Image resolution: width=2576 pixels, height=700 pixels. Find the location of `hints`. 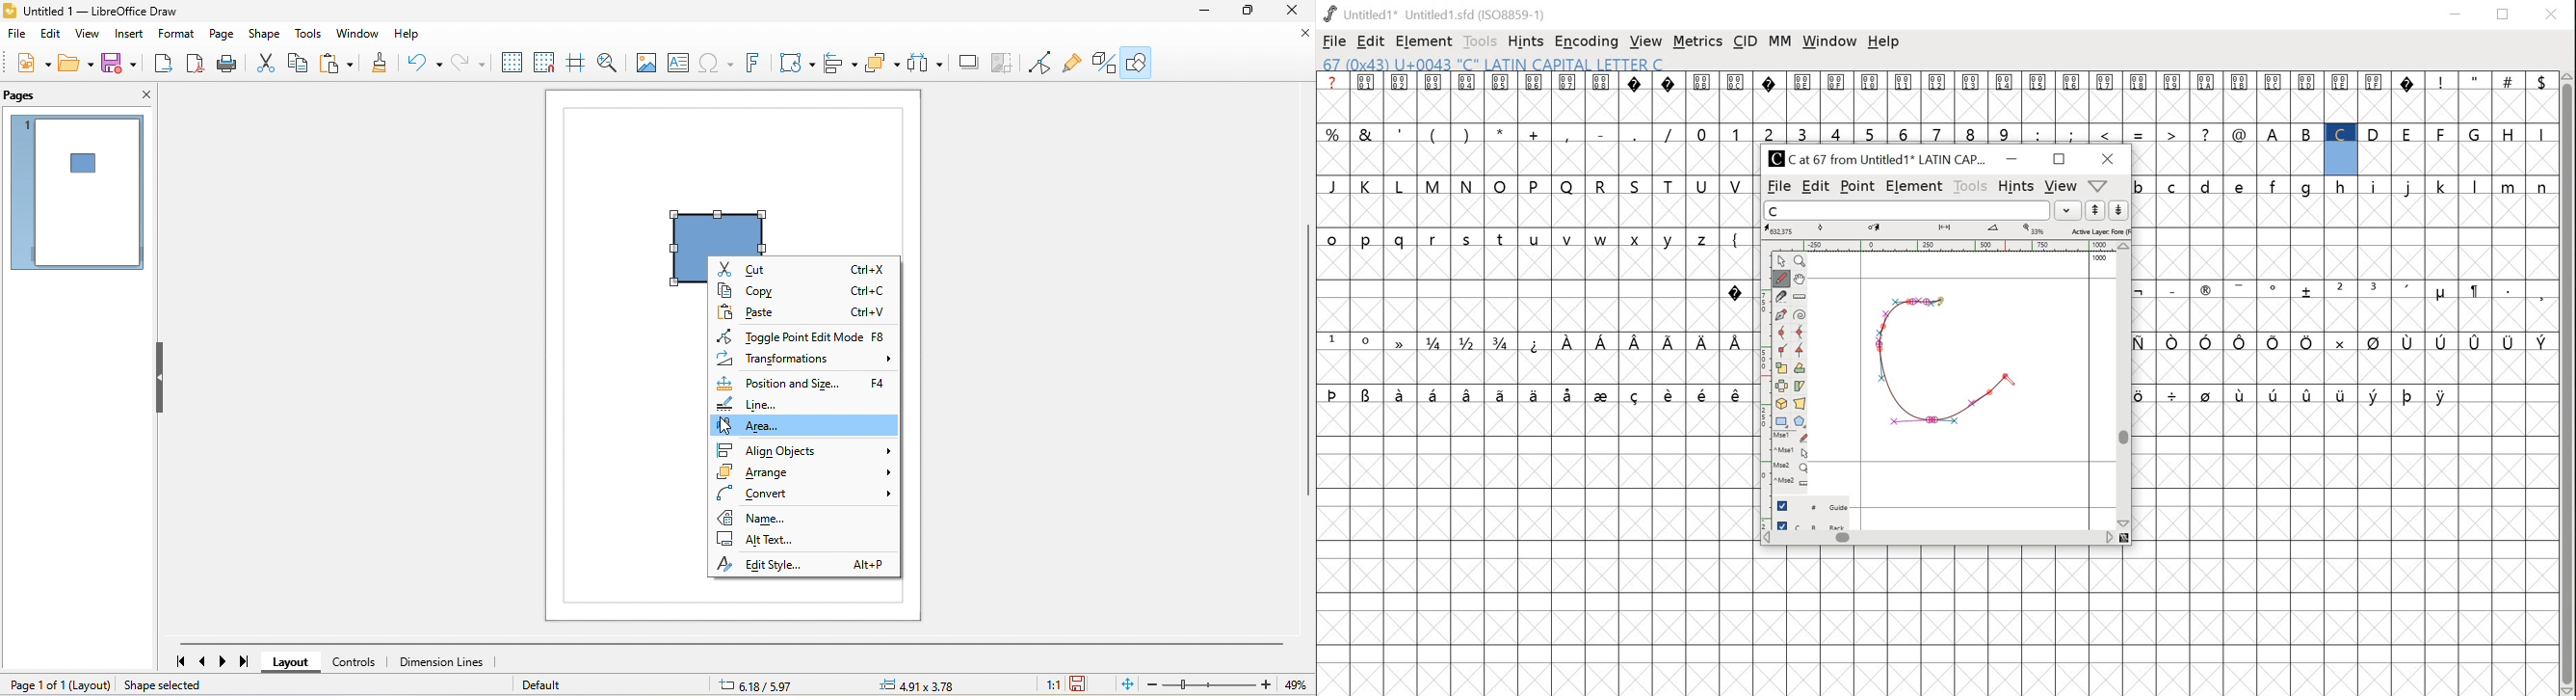

hints is located at coordinates (2015, 186).